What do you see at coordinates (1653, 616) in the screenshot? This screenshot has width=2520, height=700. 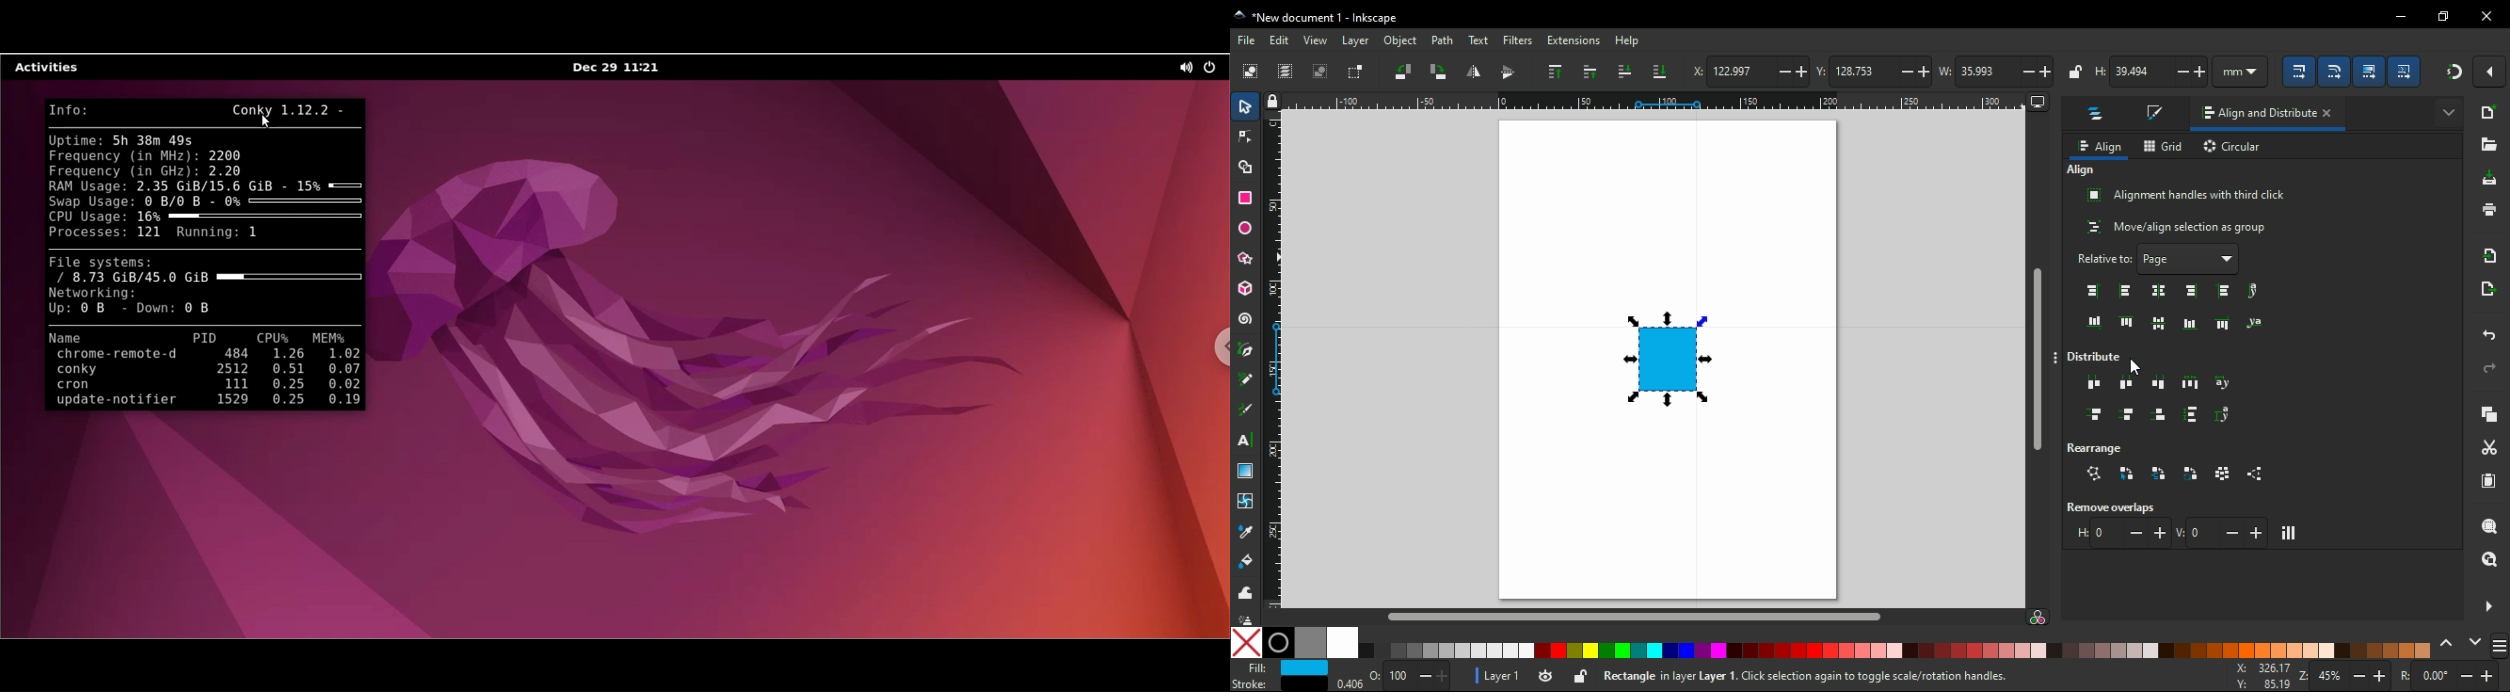 I see `scroll bar` at bounding box center [1653, 616].